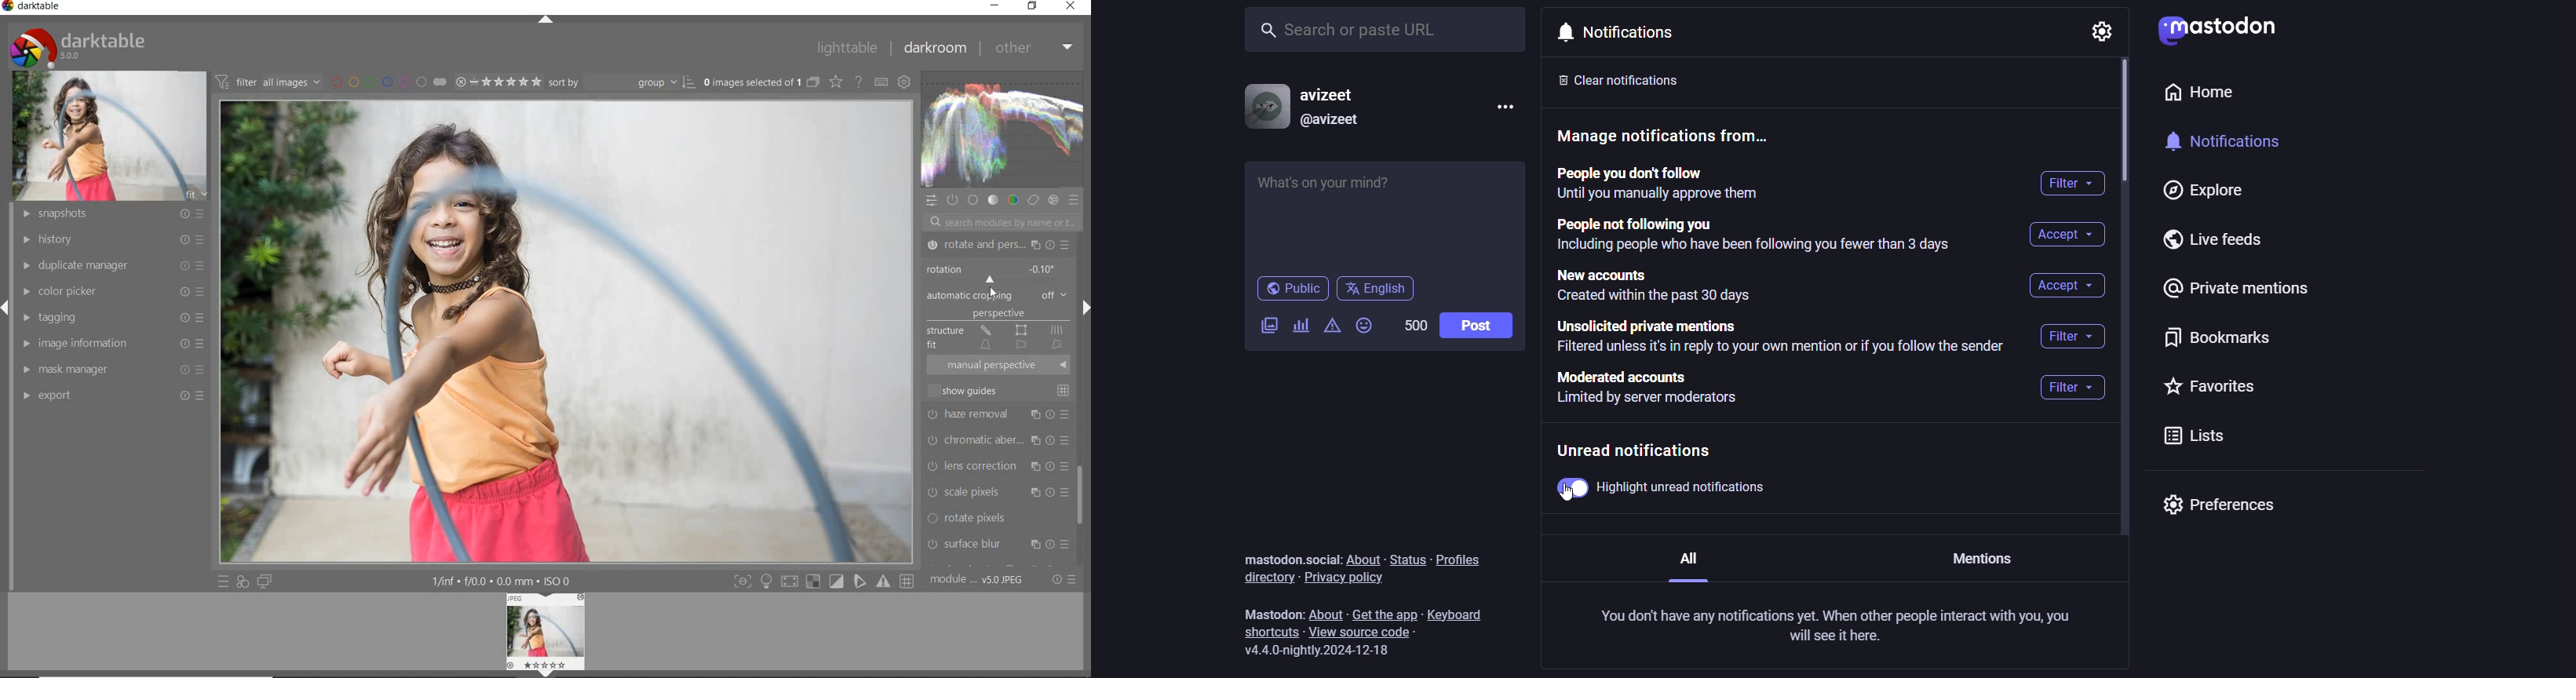 Image resolution: width=2576 pixels, height=700 pixels. I want to click on add a poll, so click(1301, 328).